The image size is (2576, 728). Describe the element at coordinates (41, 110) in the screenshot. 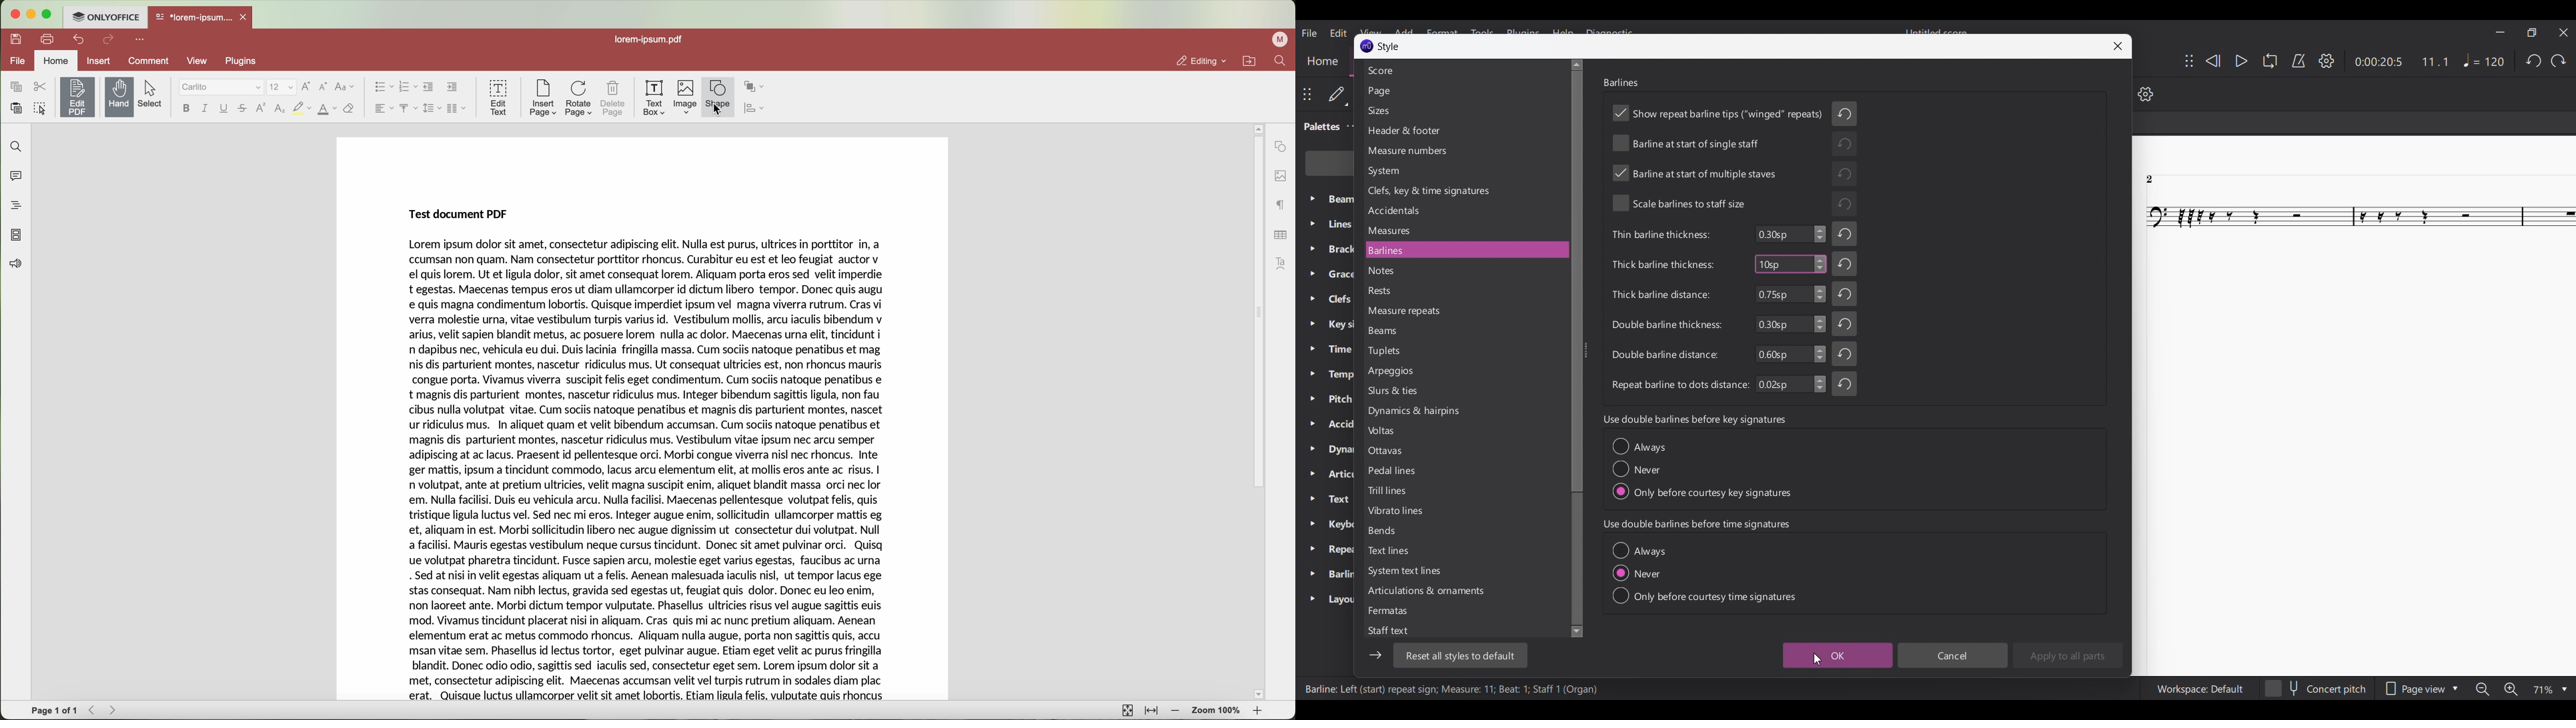

I see `select all` at that location.